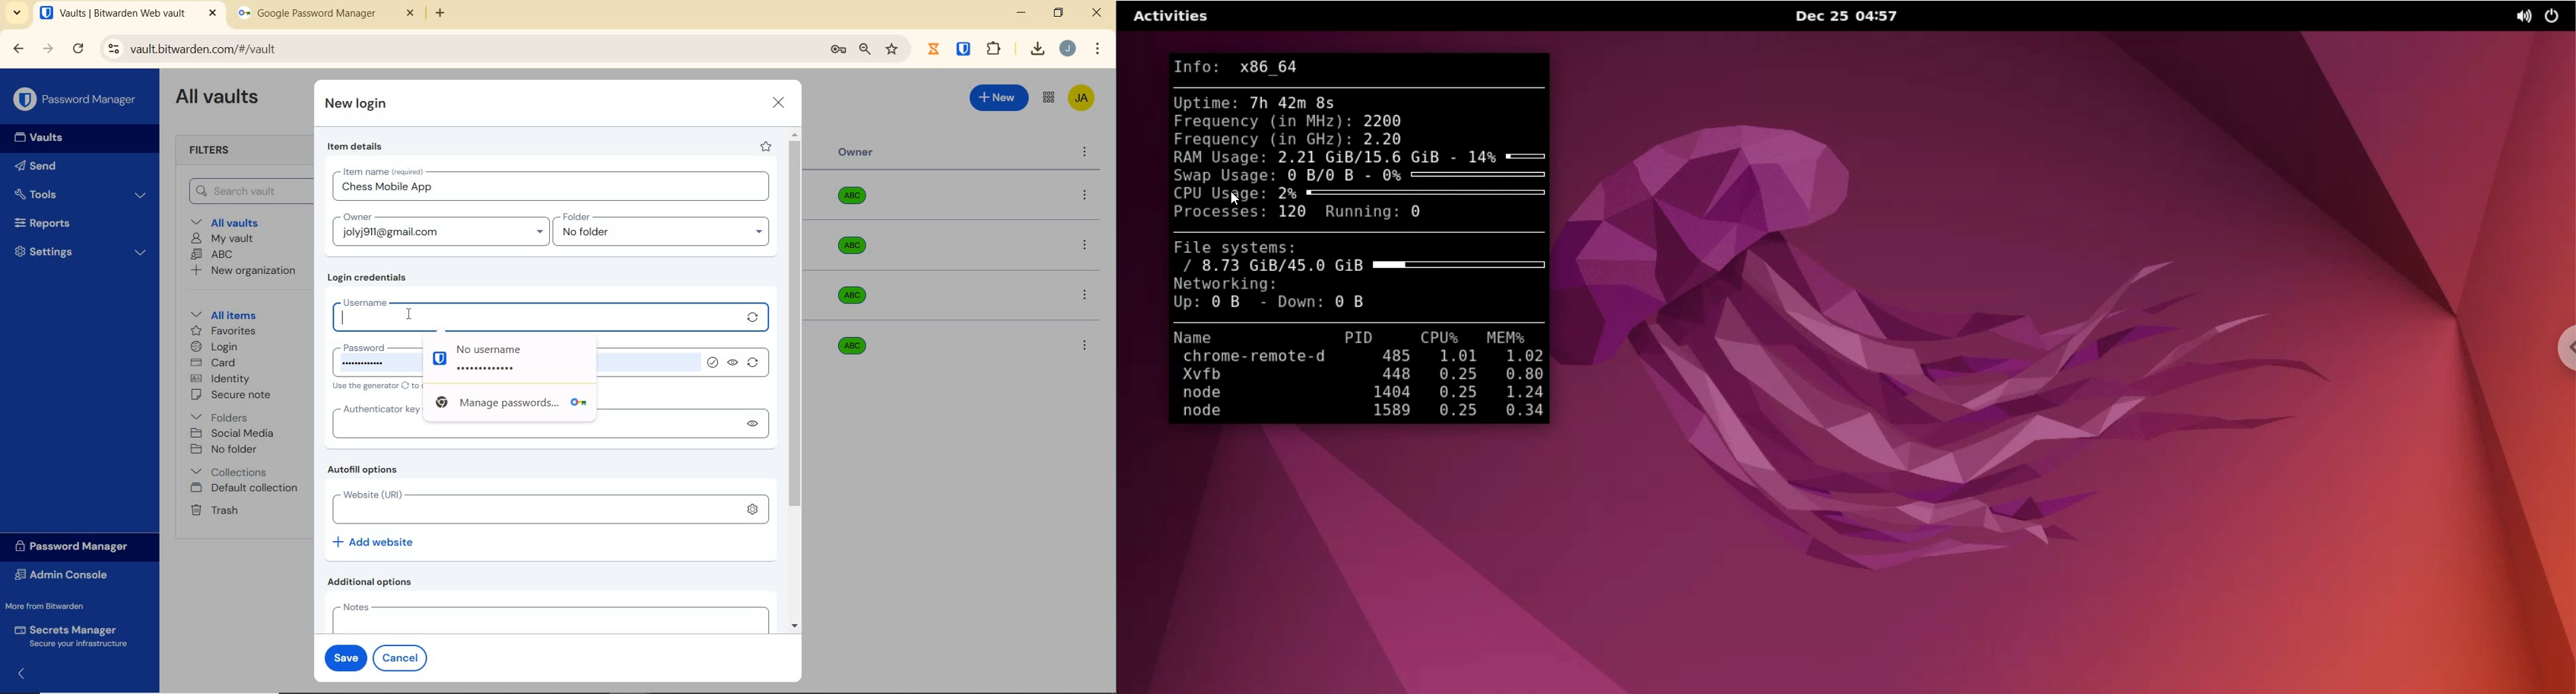 The width and height of the screenshot is (2576, 700). I want to click on ABC, so click(212, 254).